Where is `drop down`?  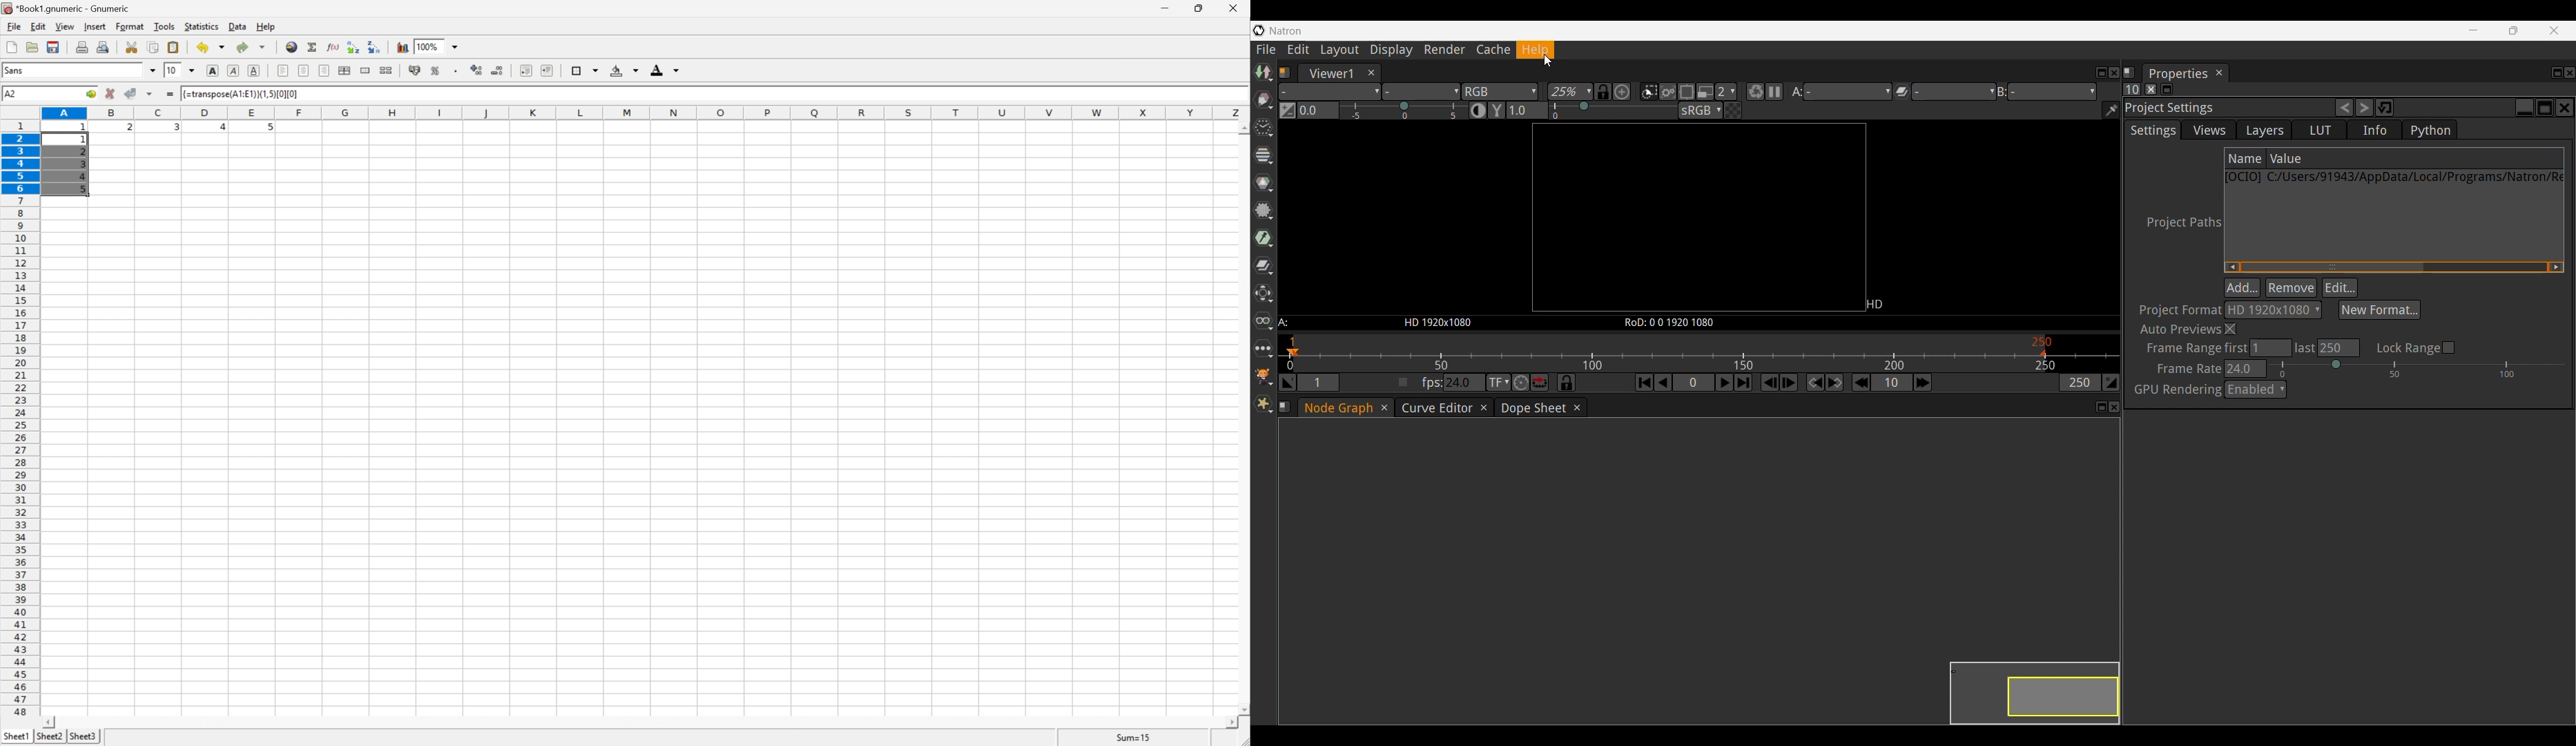 drop down is located at coordinates (152, 72).